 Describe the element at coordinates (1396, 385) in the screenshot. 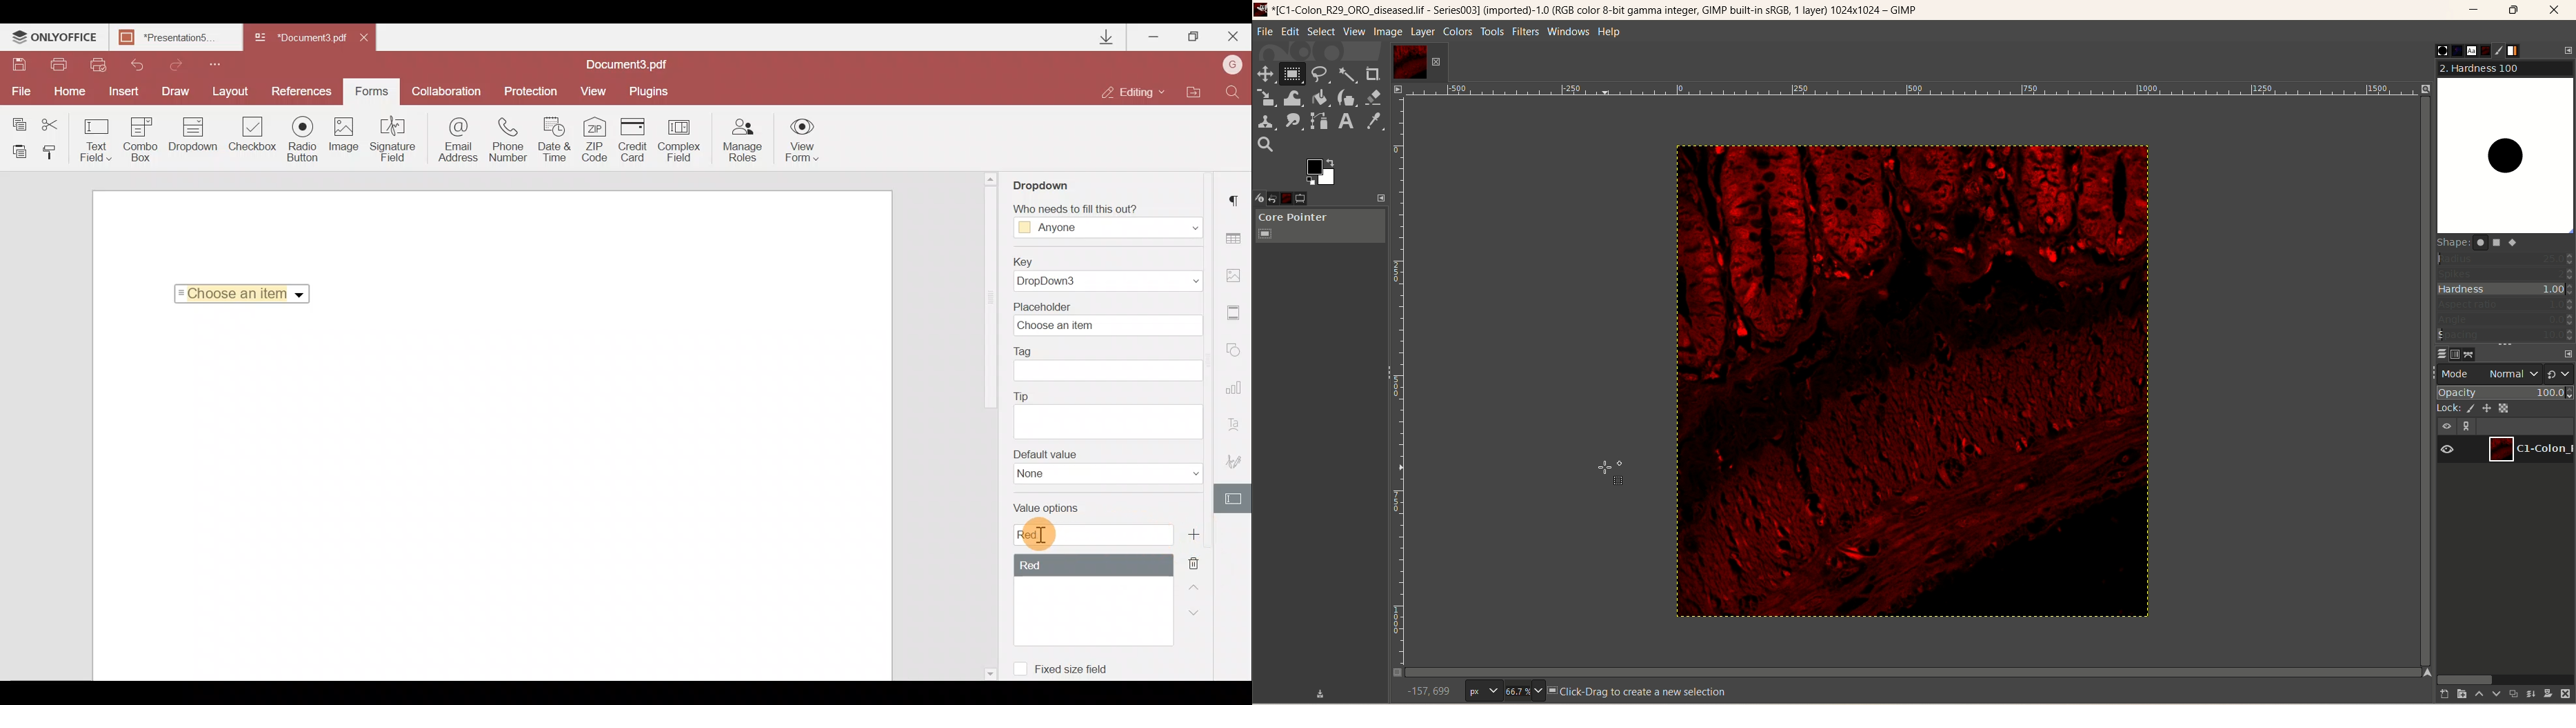

I see `scale bar` at that location.